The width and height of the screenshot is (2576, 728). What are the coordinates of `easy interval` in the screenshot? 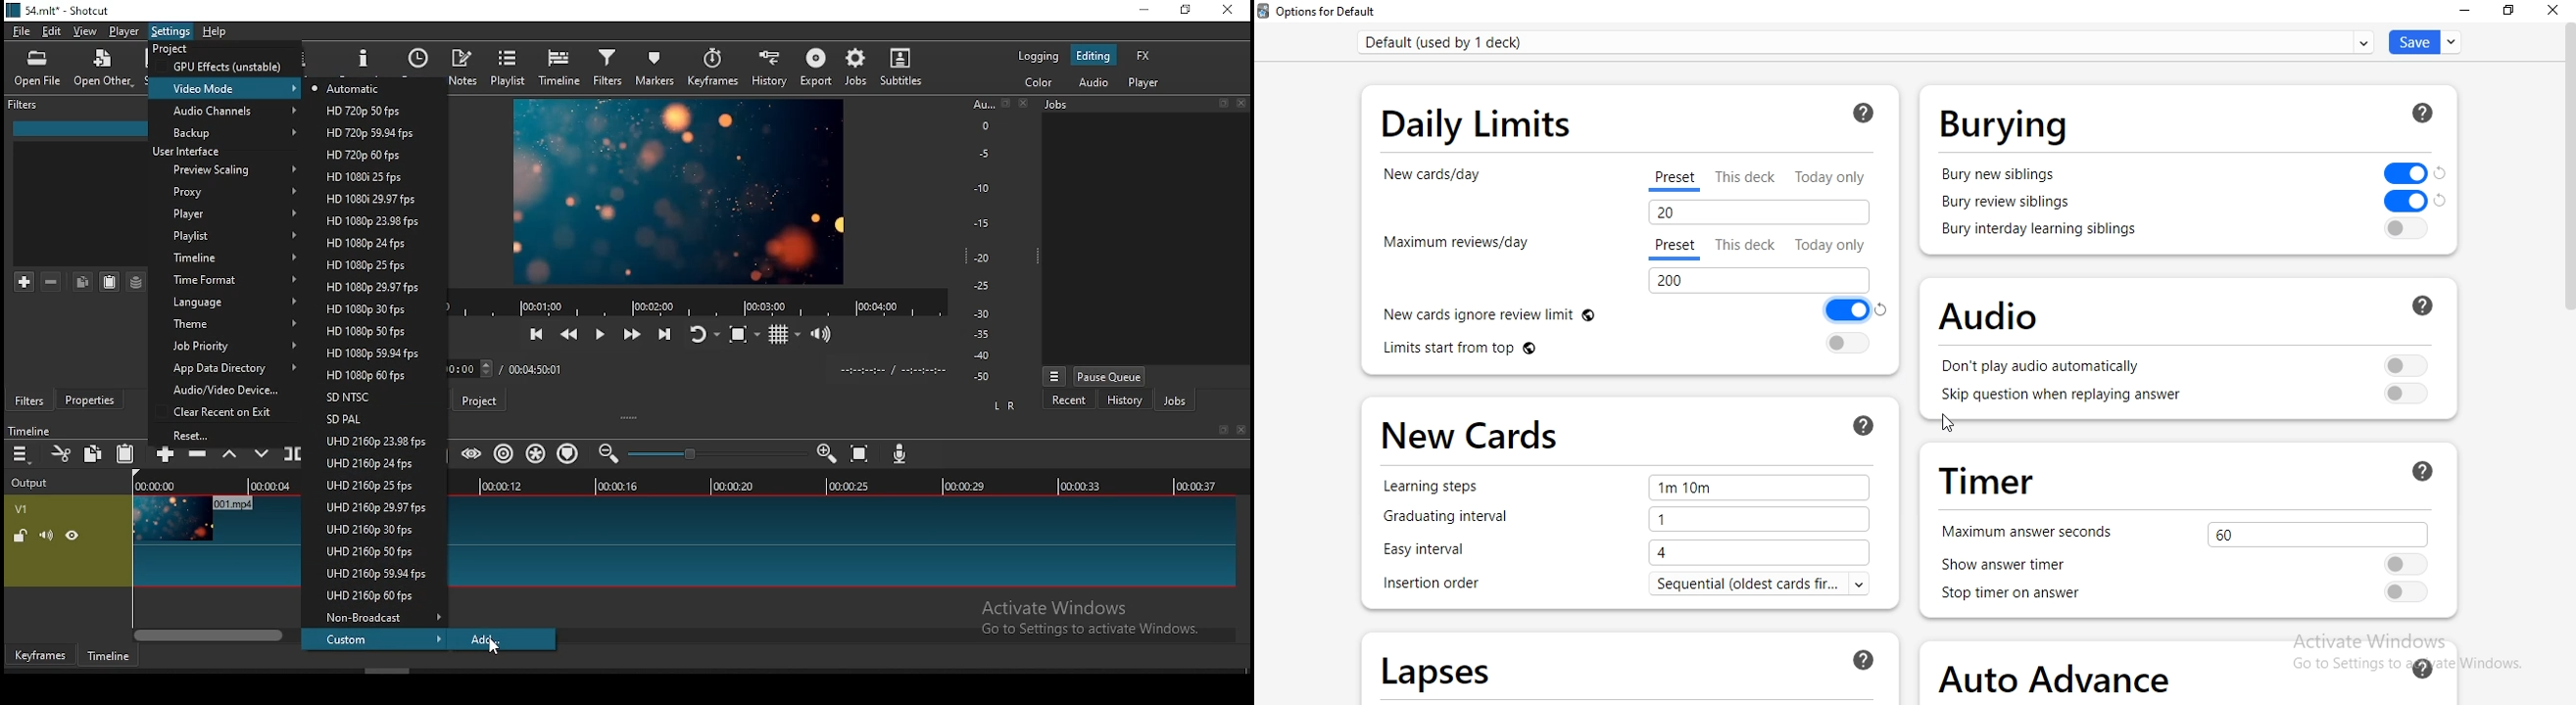 It's located at (1440, 550).